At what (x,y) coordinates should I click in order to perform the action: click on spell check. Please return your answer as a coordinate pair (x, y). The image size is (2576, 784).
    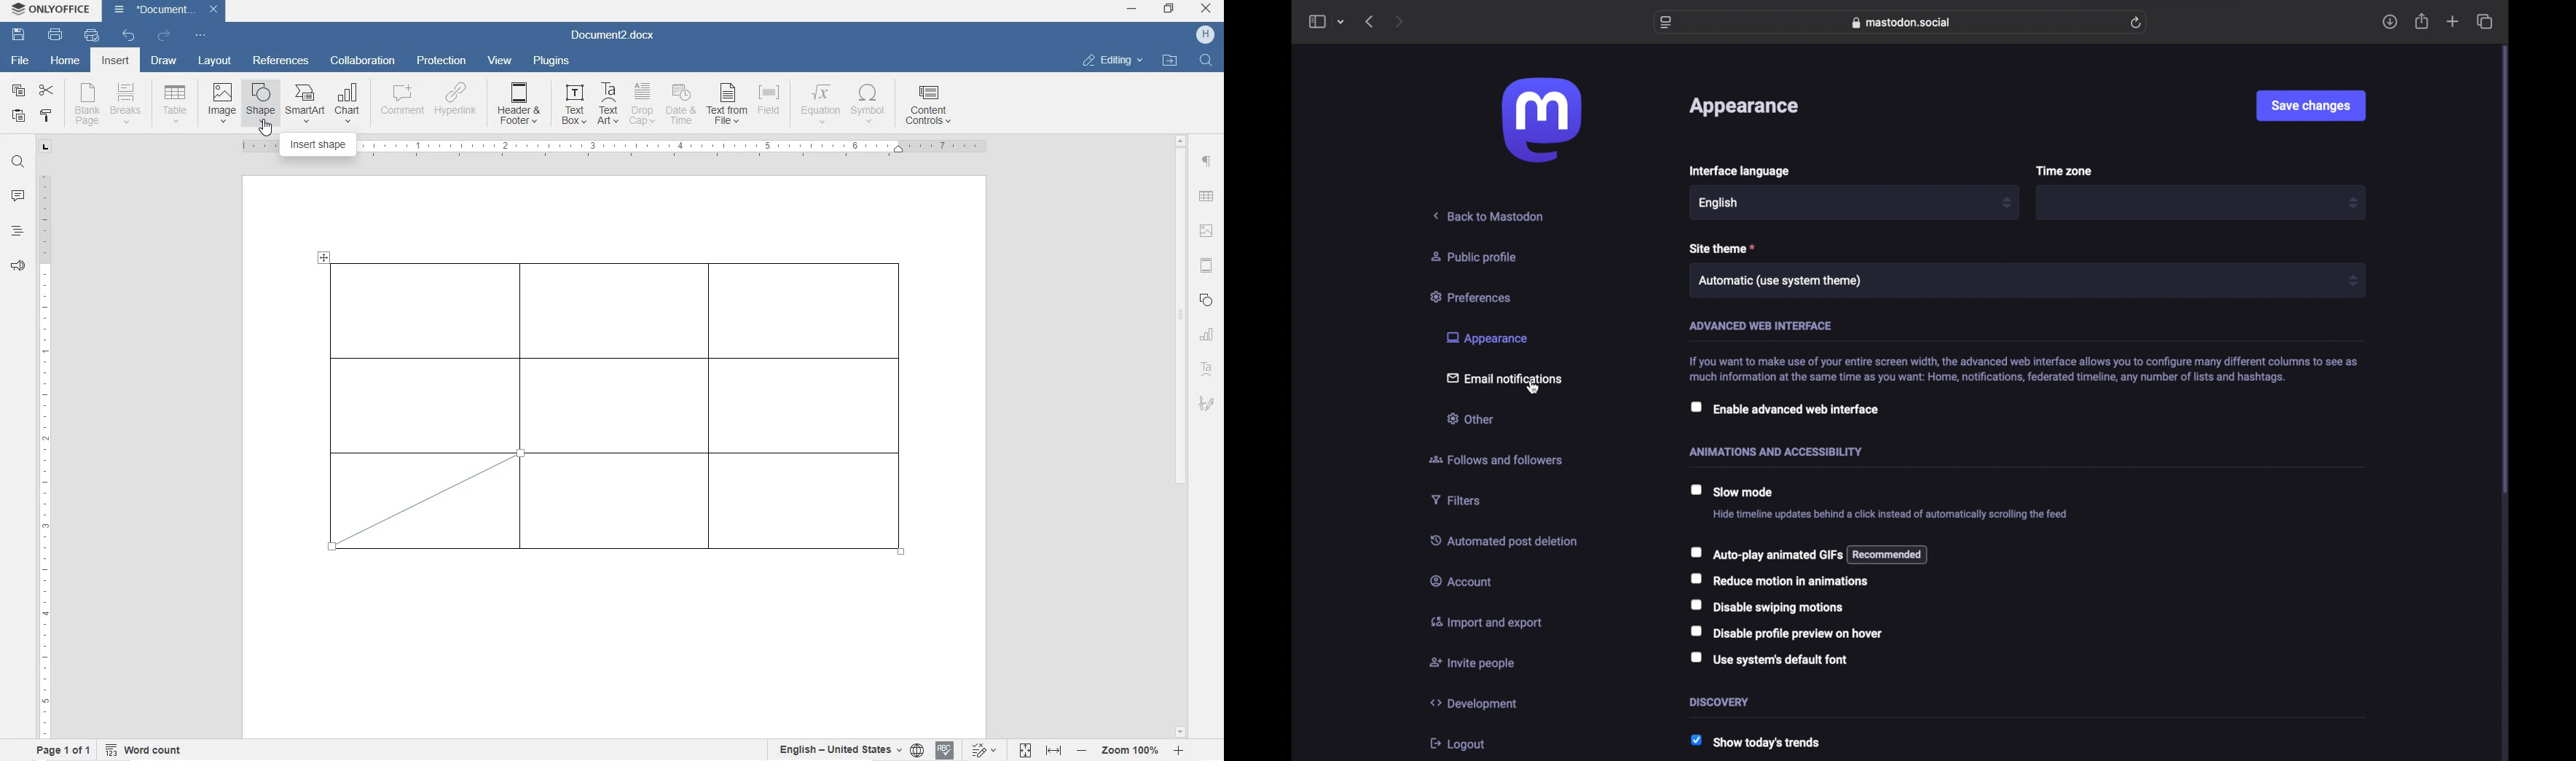
    Looking at the image, I should click on (945, 752).